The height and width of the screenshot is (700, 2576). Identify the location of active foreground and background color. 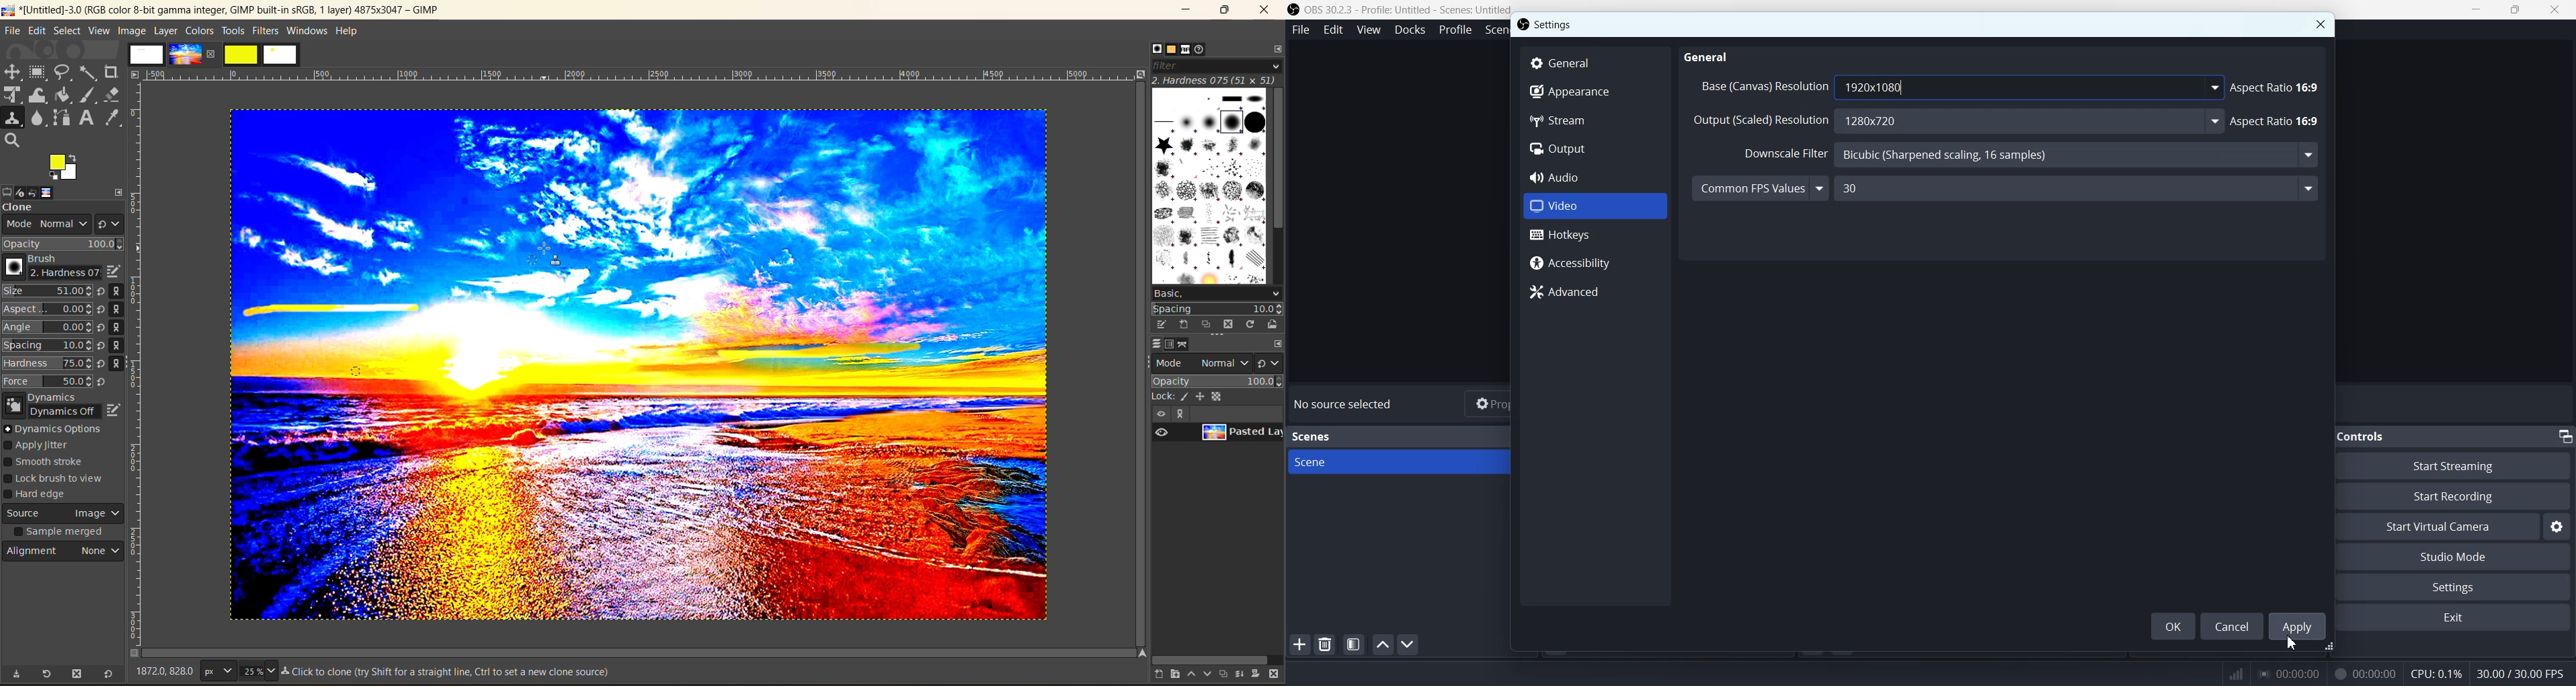
(65, 169).